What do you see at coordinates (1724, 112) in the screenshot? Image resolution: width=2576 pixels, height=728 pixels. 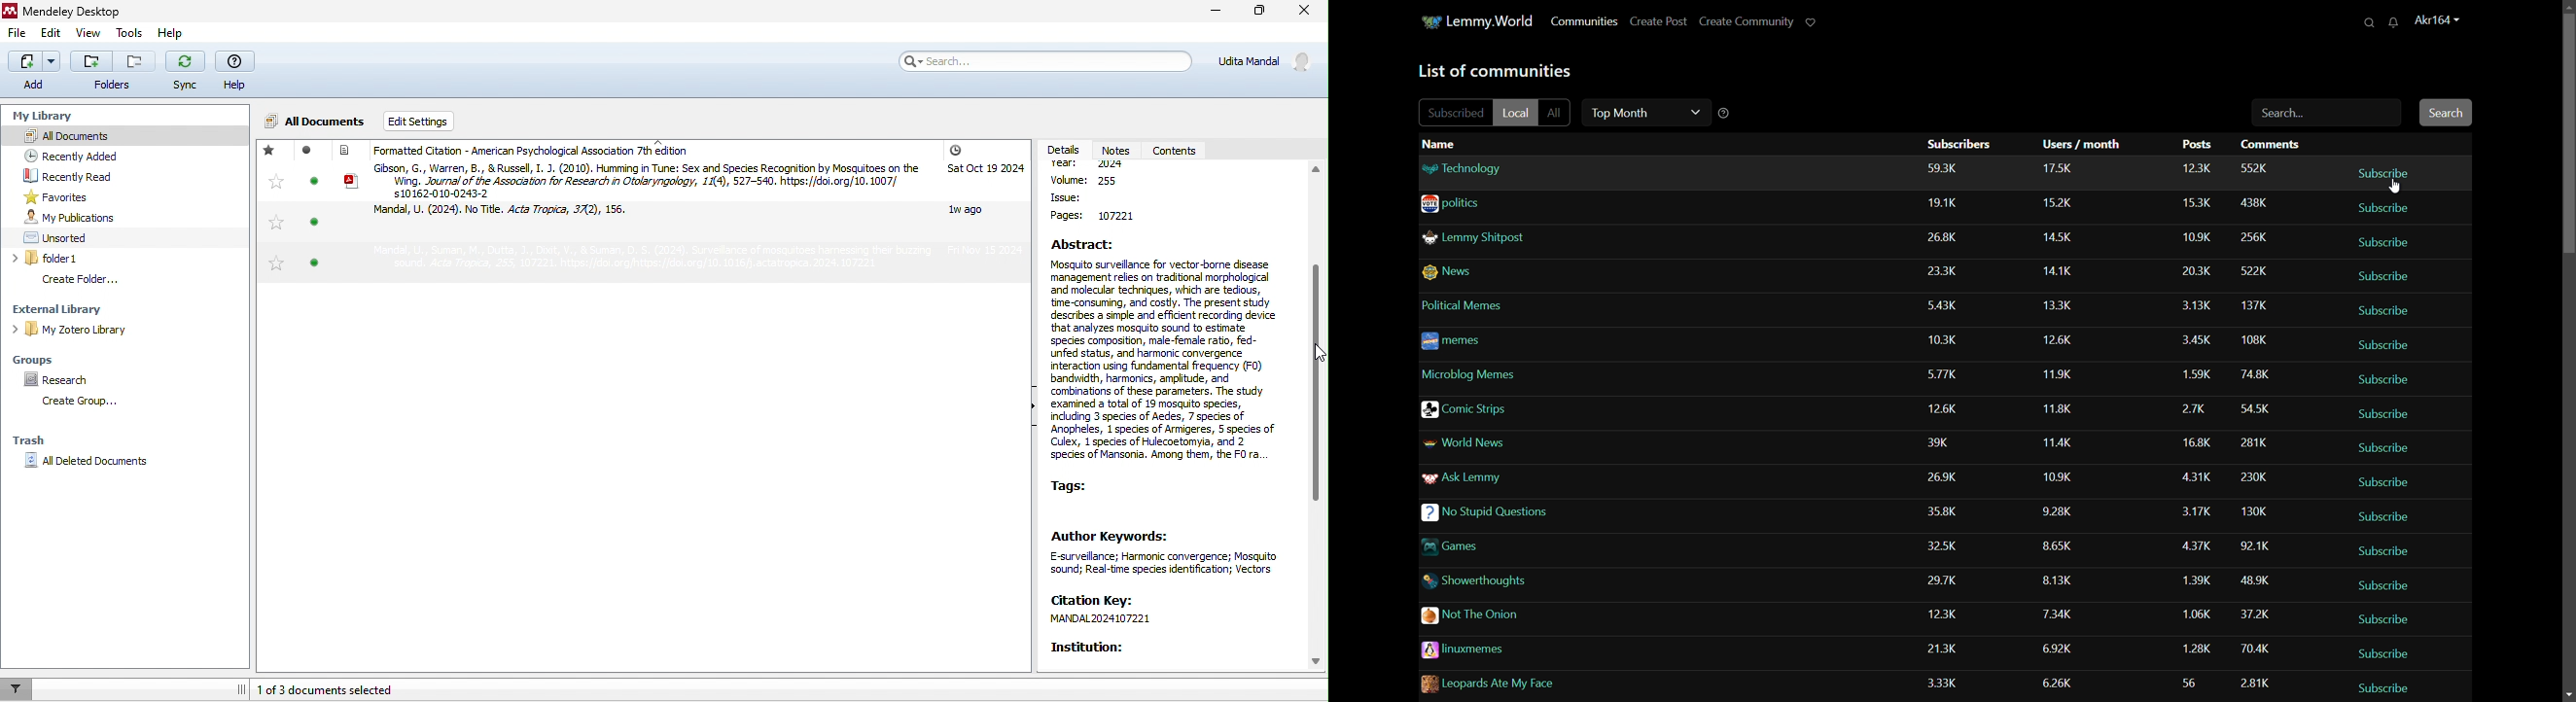 I see `help` at bounding box center [1724, 112].